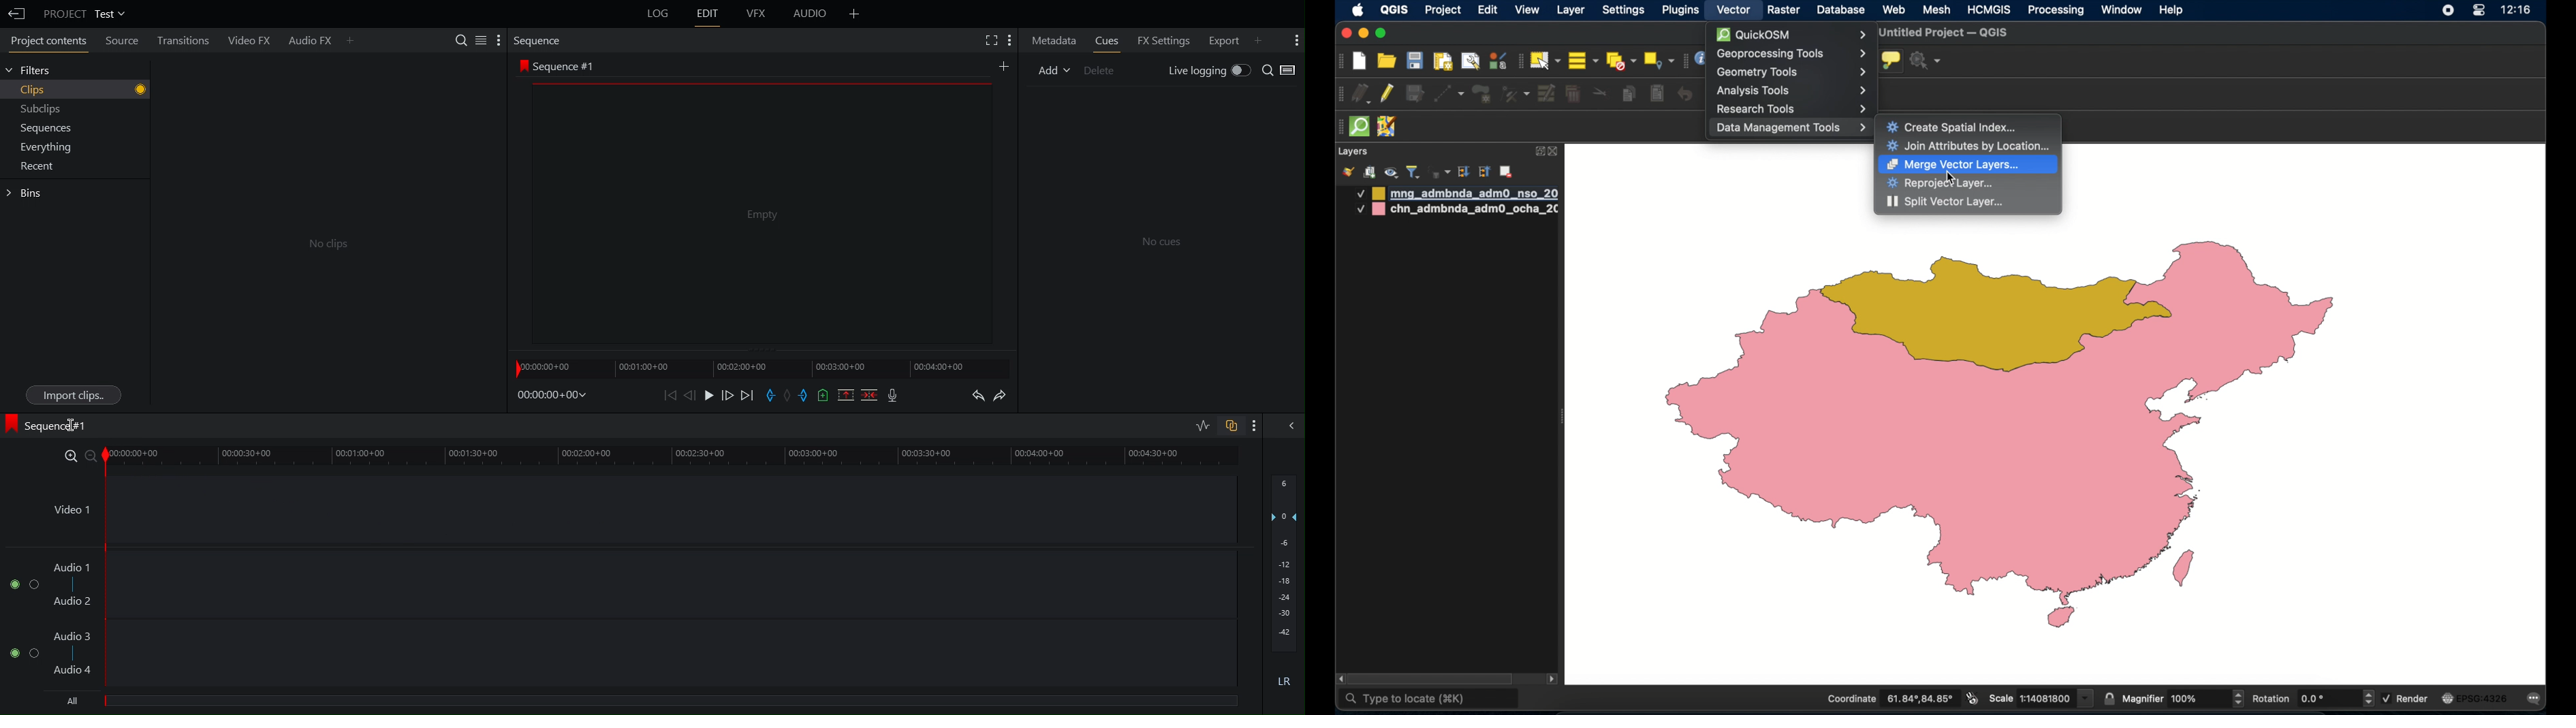 This screenshot has width=2576, height=728. Describe the element at coordinates (1105, 39) in the screenshot. I see `Cues` at that location.